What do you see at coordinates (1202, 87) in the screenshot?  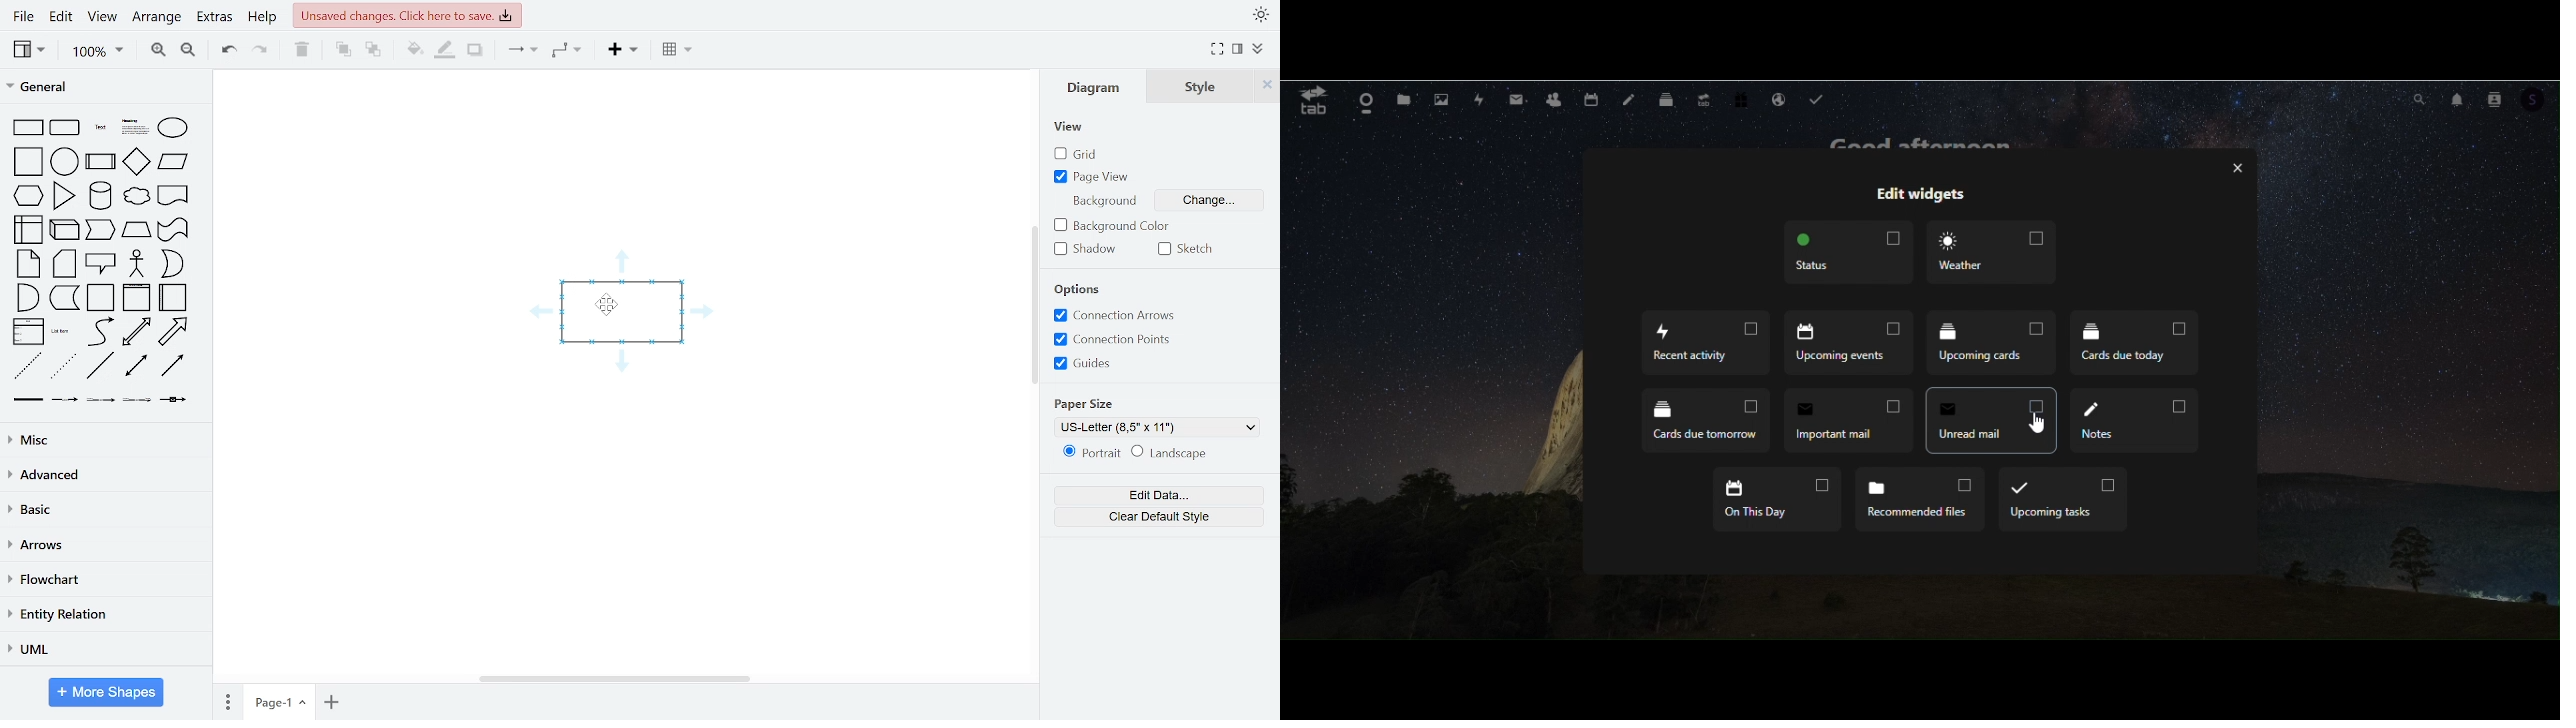 I see `style` at bounding box center [1202, 87].